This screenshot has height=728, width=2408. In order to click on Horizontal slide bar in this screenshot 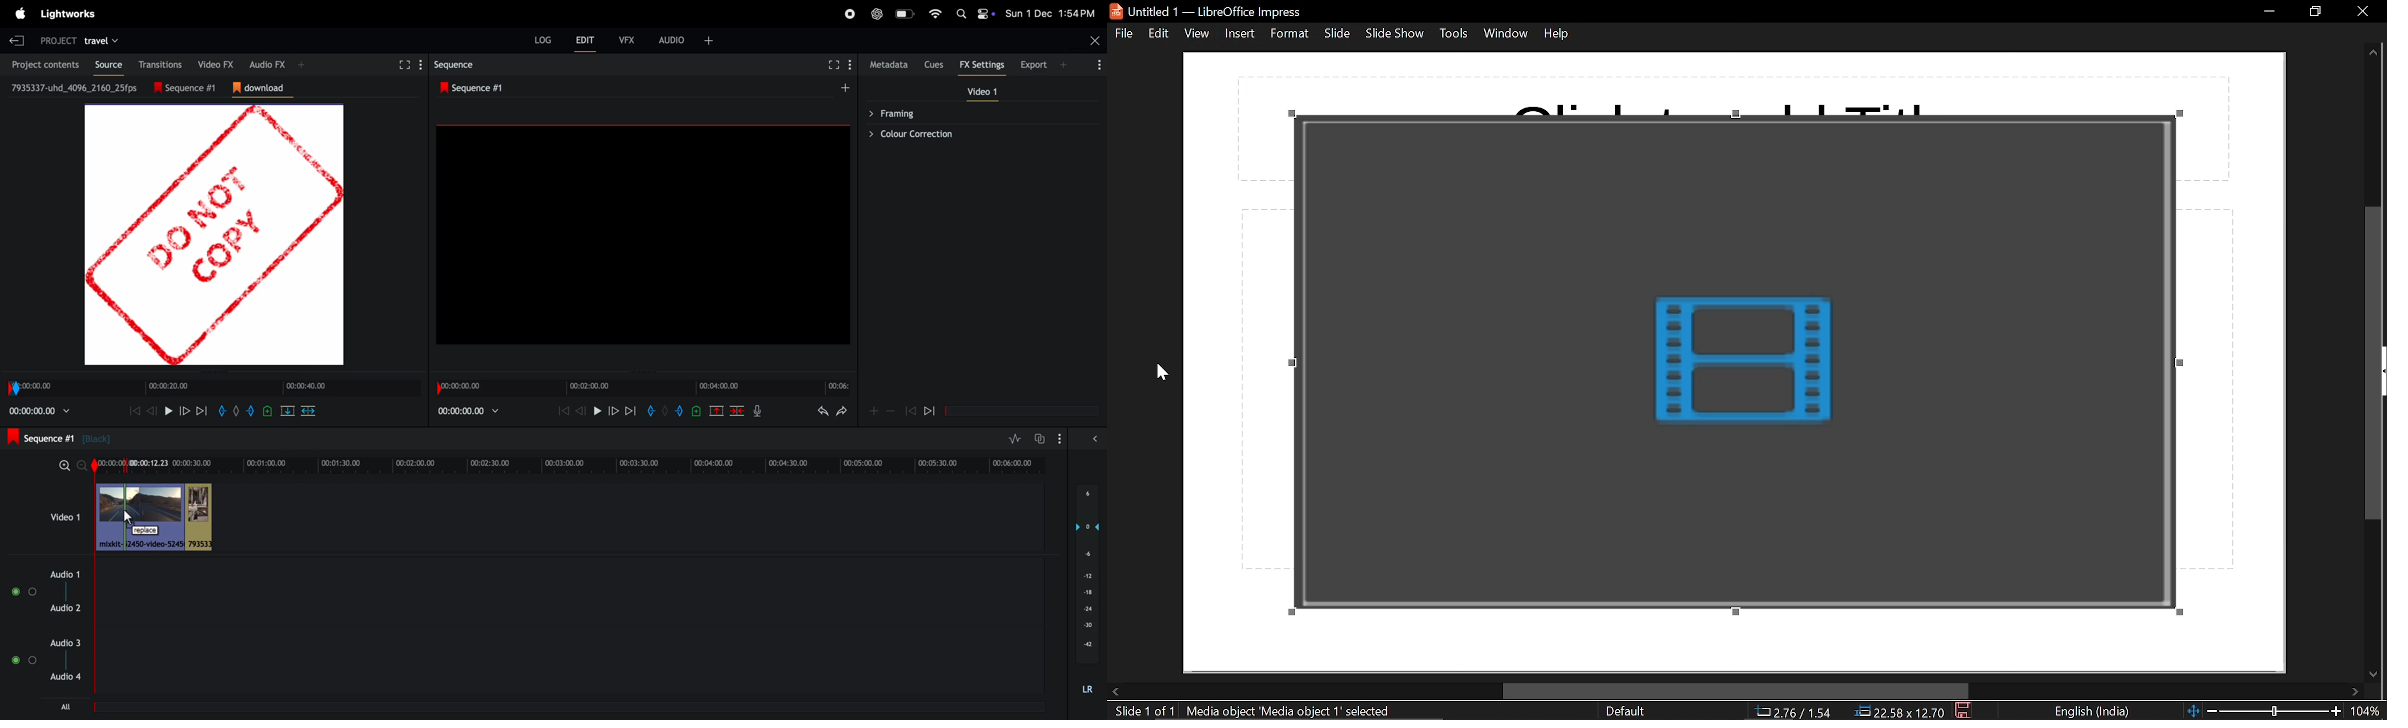, I will do `click(566, 707)`.